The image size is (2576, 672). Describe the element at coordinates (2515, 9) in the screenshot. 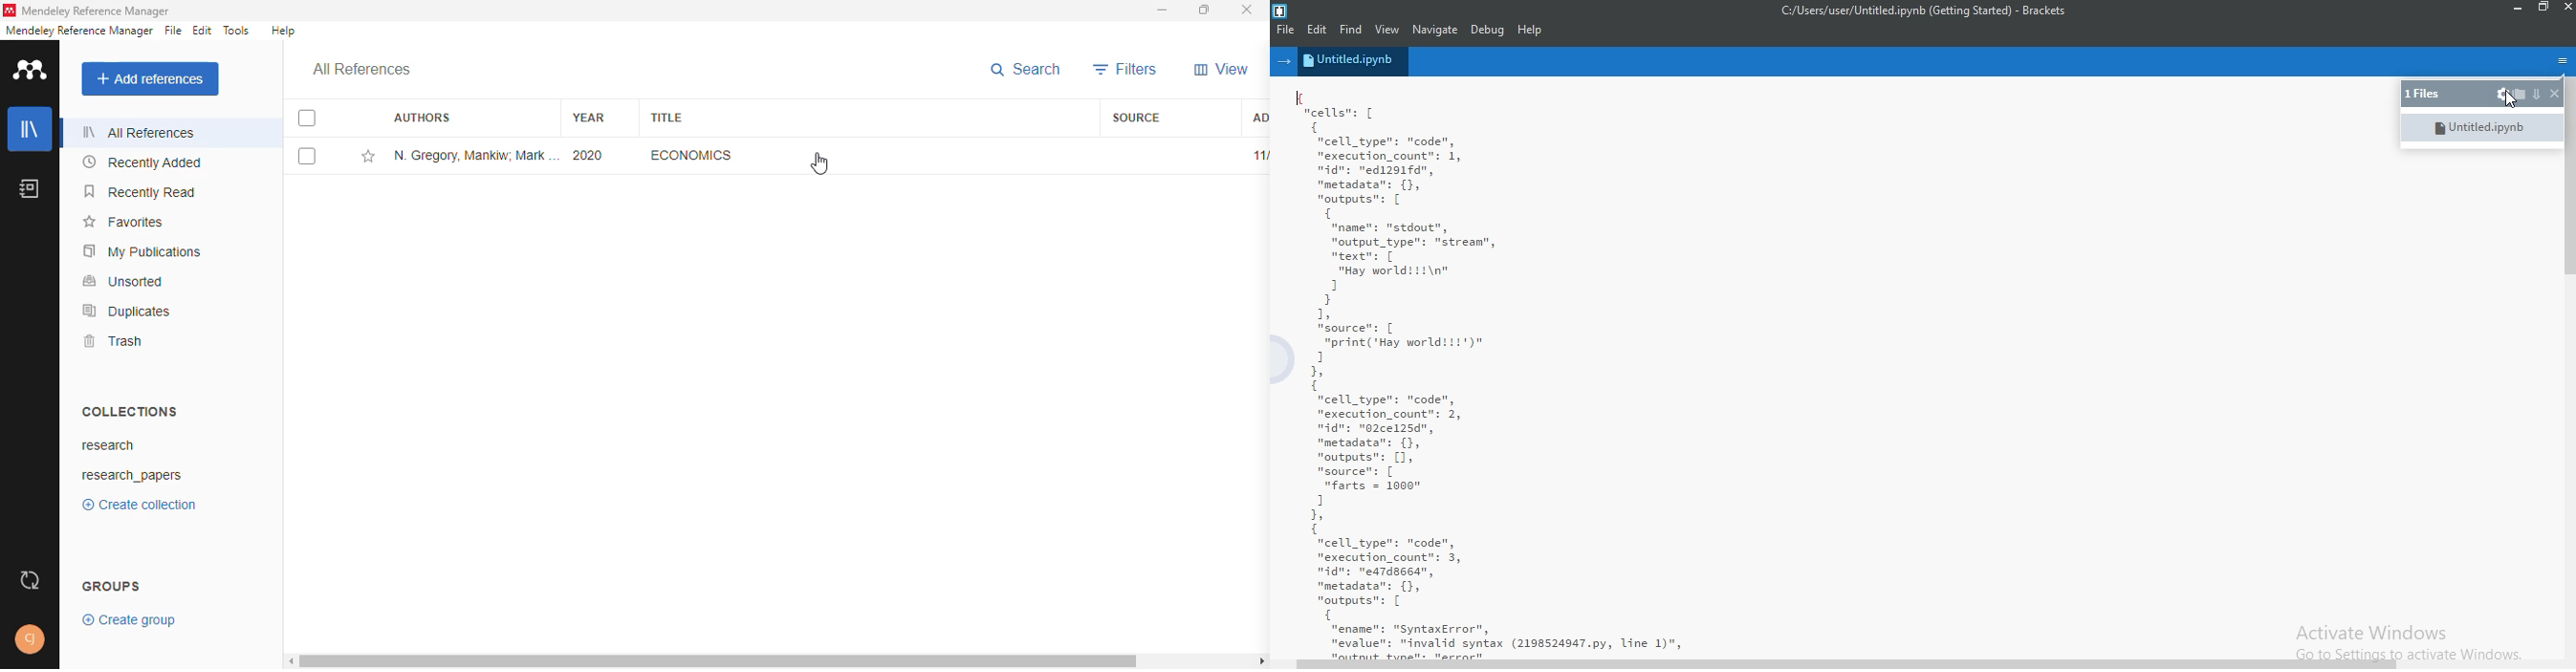

I see `minimise` at that location.